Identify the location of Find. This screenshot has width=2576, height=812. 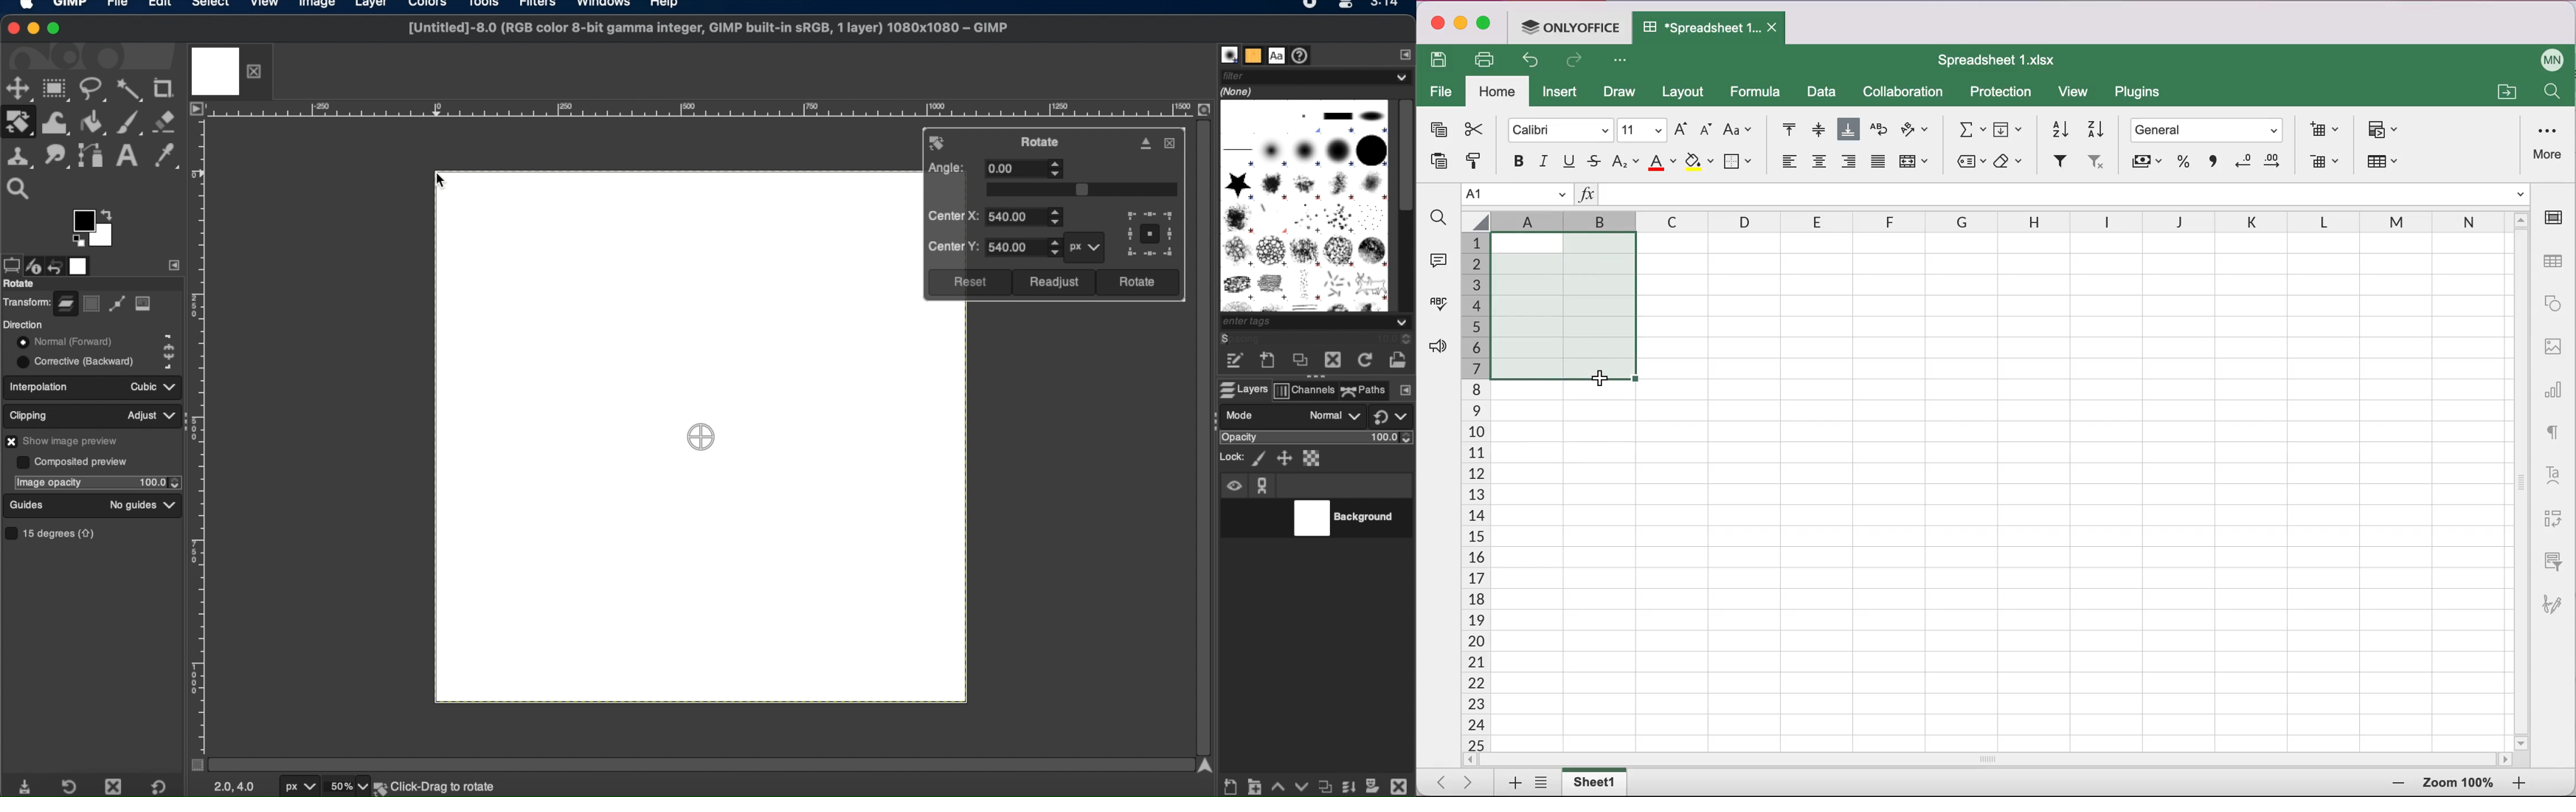
(2551, 94).